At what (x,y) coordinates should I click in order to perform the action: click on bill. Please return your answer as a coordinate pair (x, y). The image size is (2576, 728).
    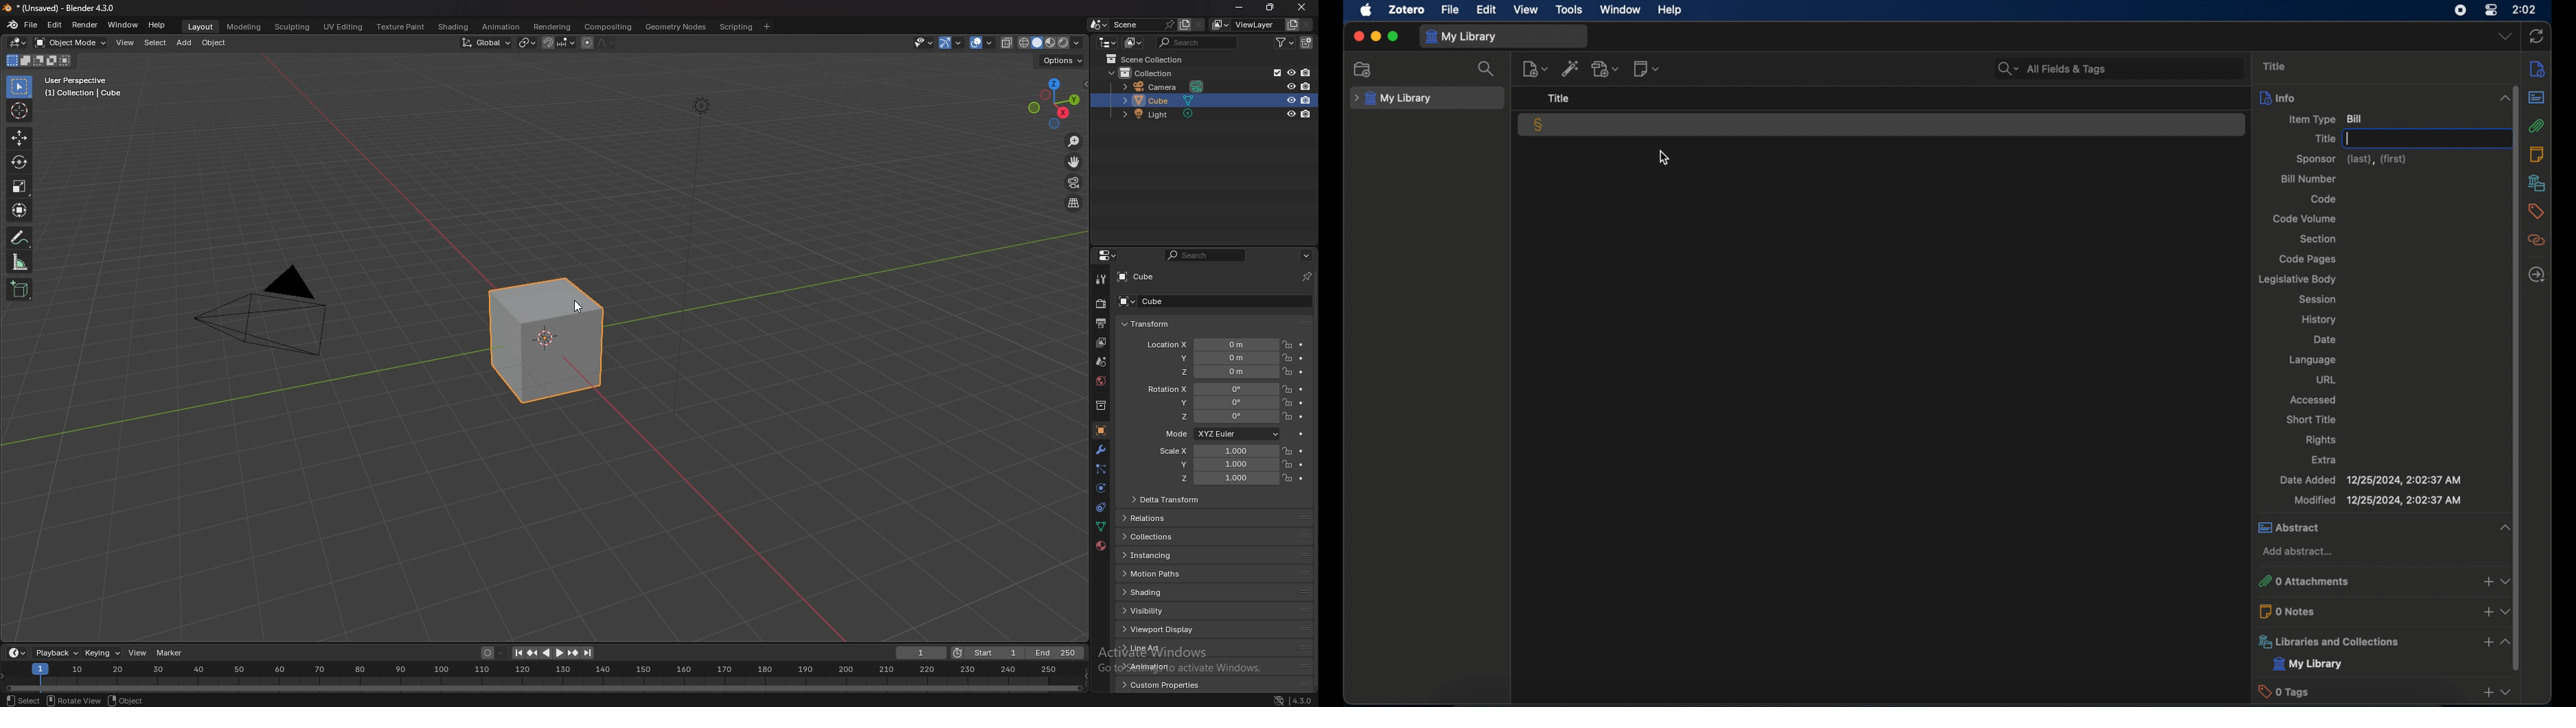
    Looking at the image, I should click on (1539, 125).